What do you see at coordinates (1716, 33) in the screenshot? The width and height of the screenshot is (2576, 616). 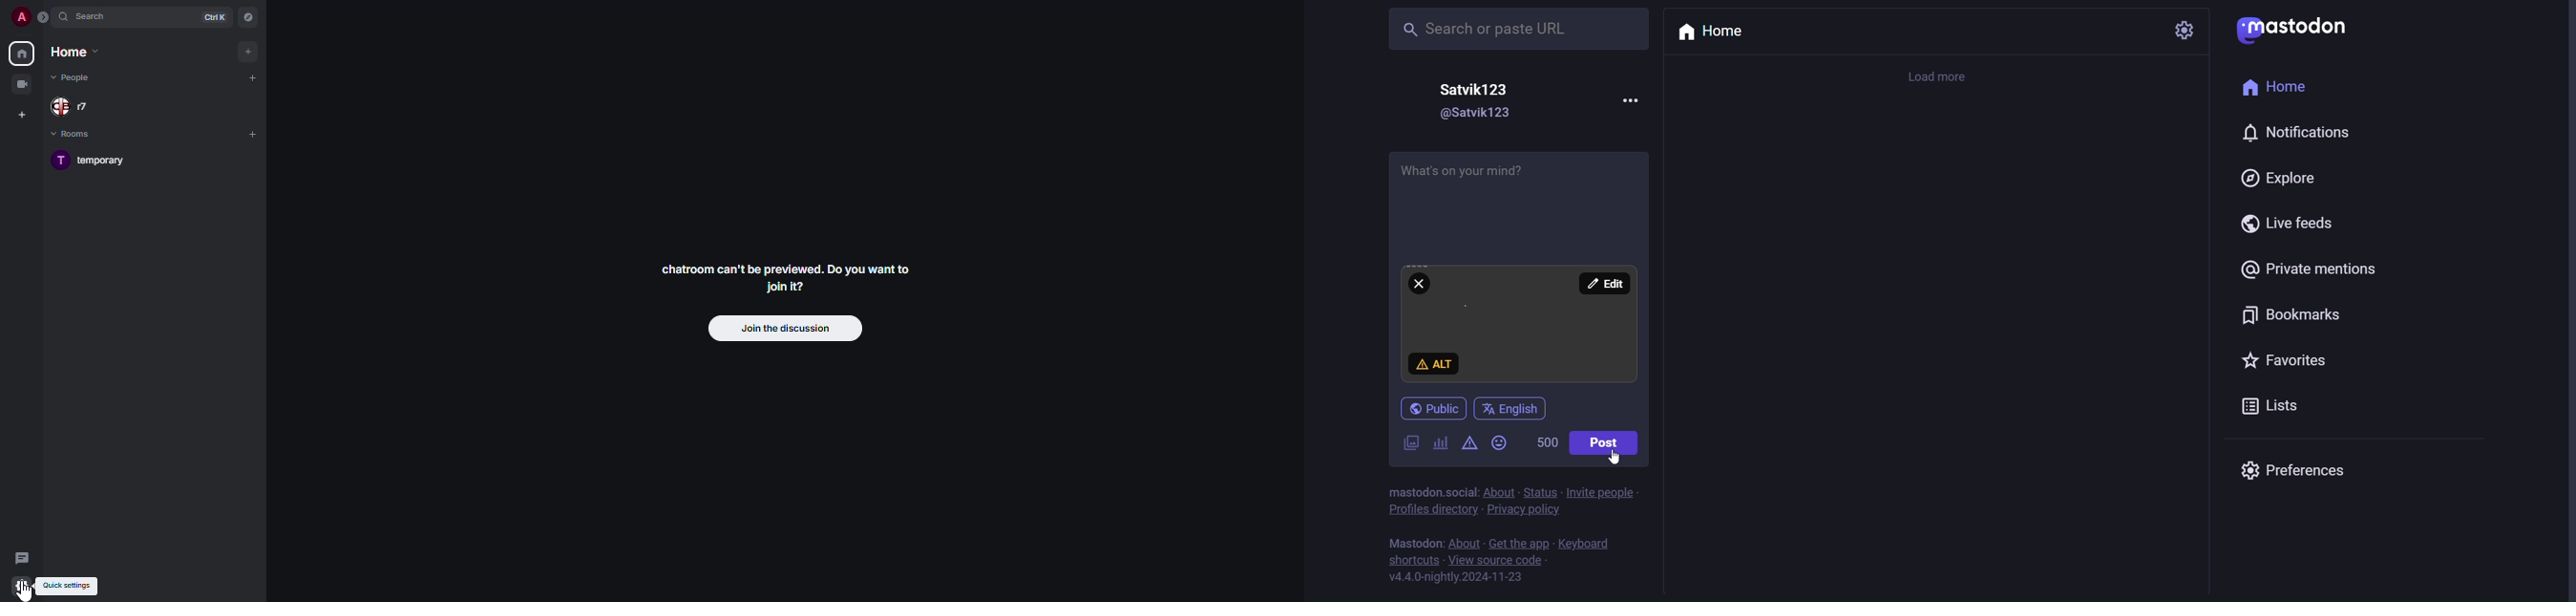 I see `home` at bounding box center [1716, 33].